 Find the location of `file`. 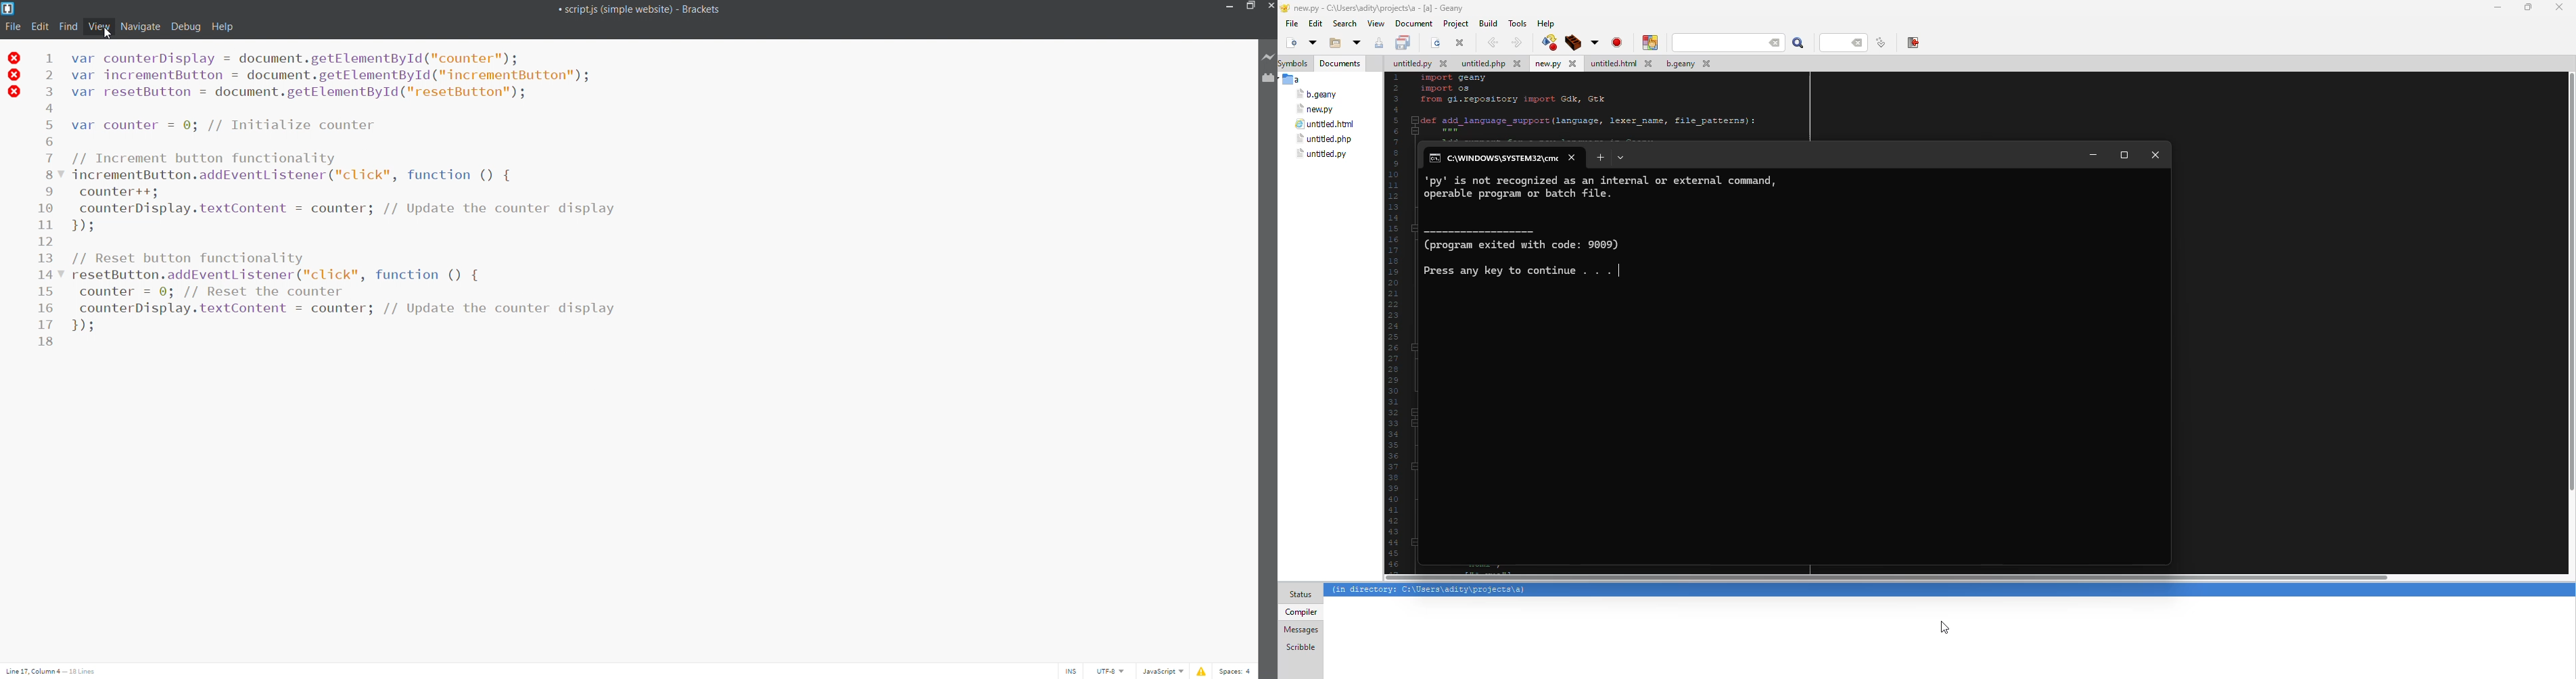

file is located at coordinates (1315, 94).